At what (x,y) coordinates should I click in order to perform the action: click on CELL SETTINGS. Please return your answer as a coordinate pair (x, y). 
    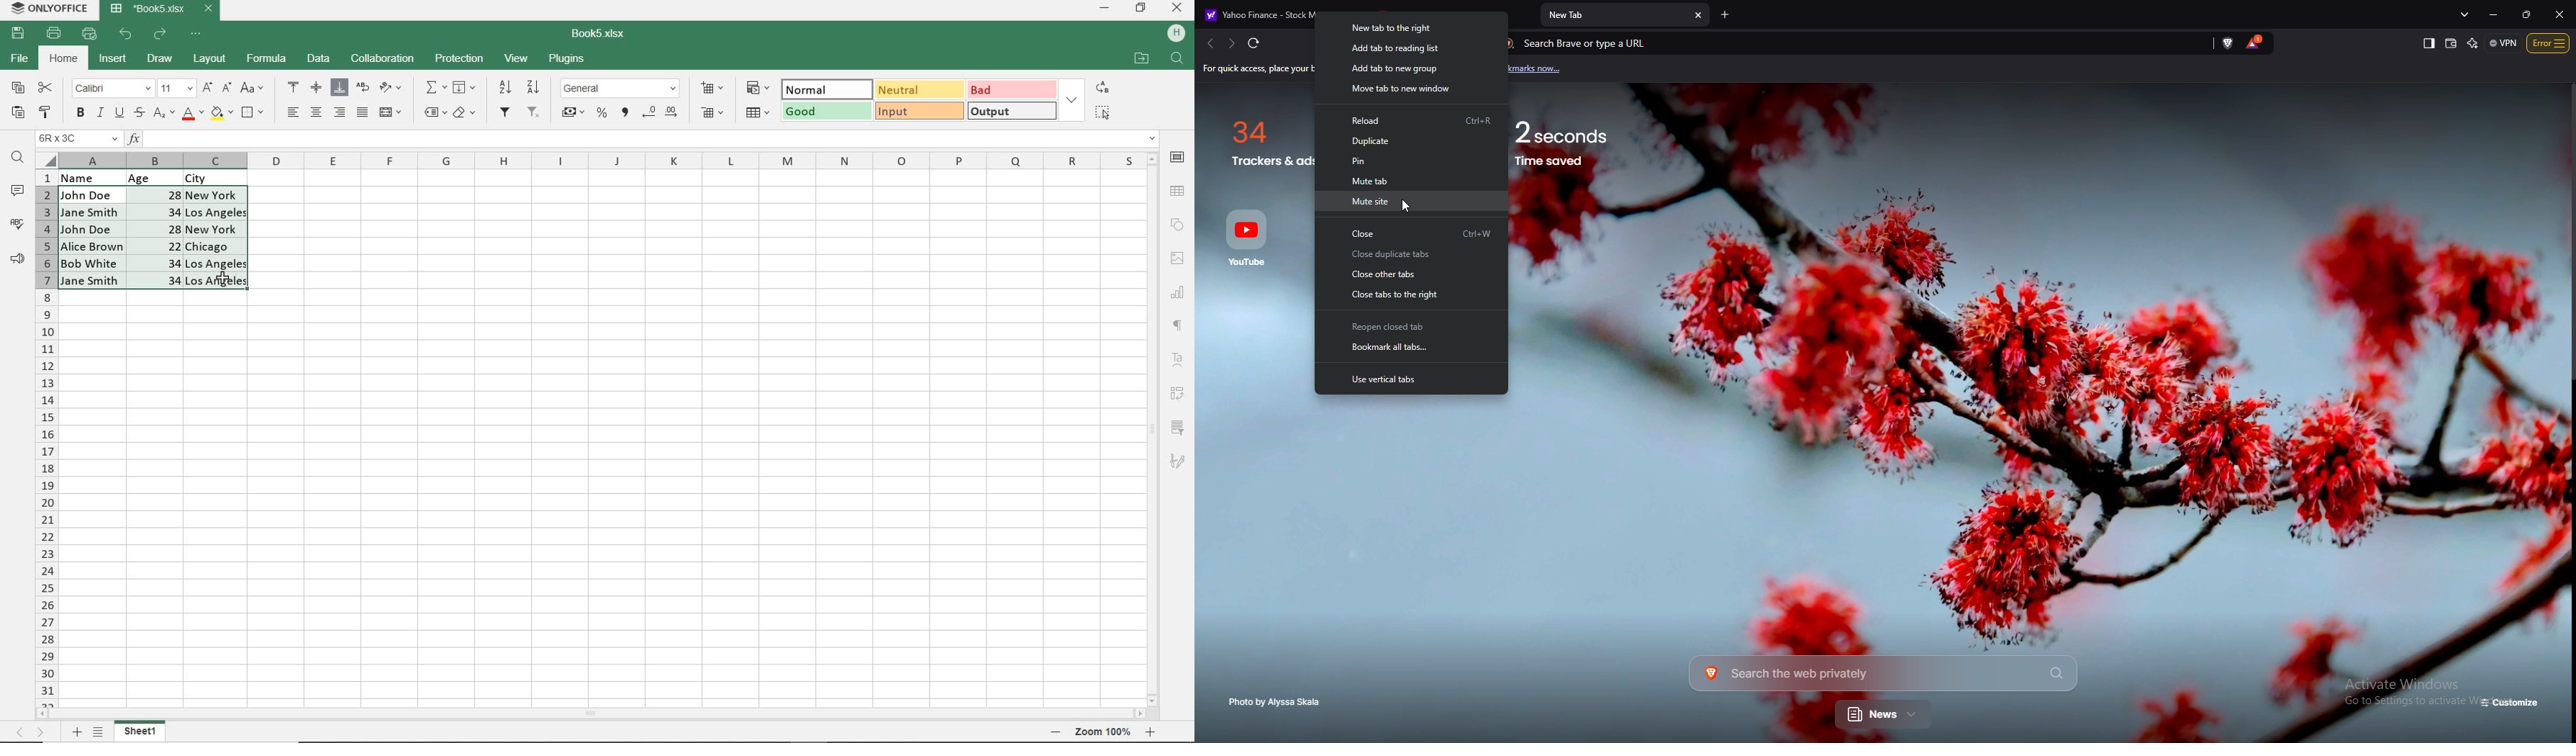
    Looking at the image, I should click on (1179, 157).